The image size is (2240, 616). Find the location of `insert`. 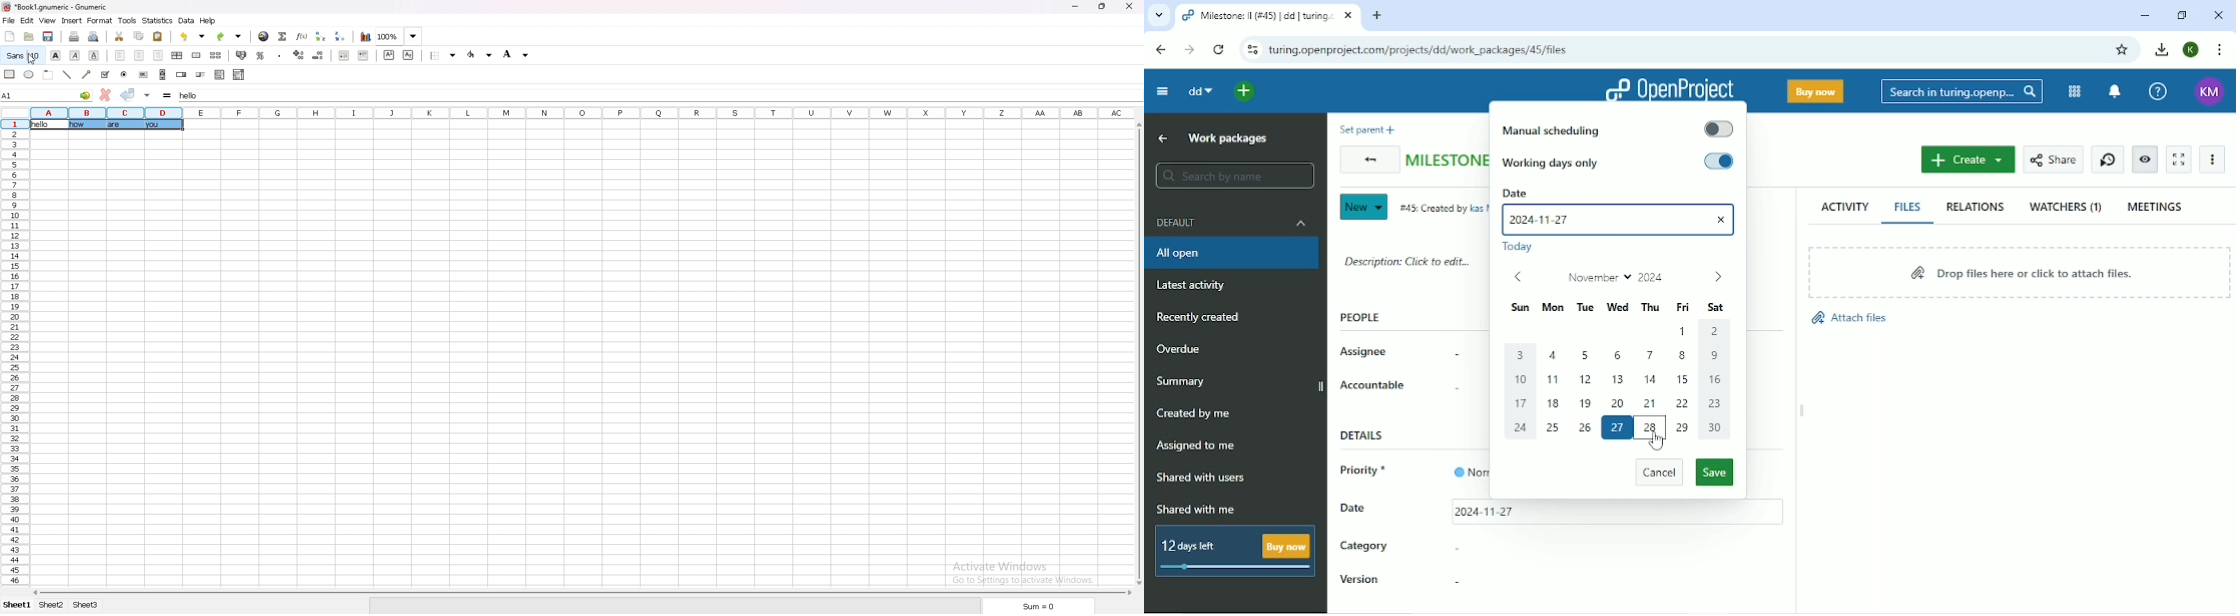

insert is located at coordinates (73, 20).